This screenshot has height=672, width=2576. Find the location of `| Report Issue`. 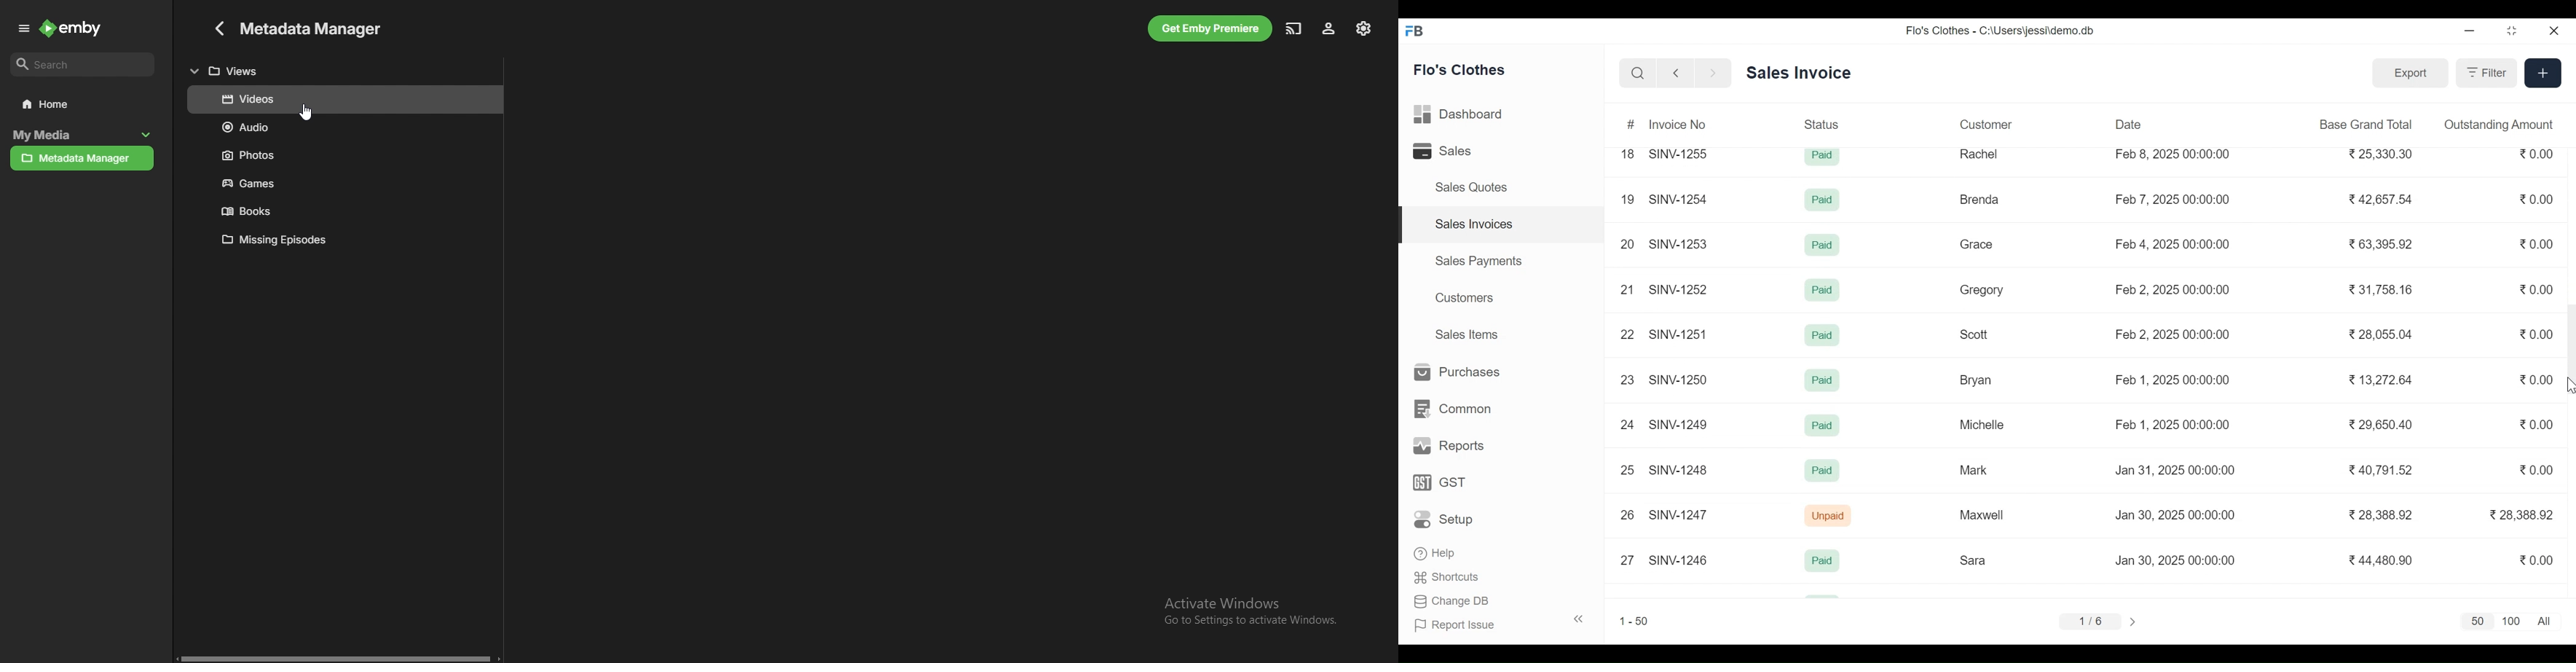

| Report Issue is located at coordinates (1500, 623).